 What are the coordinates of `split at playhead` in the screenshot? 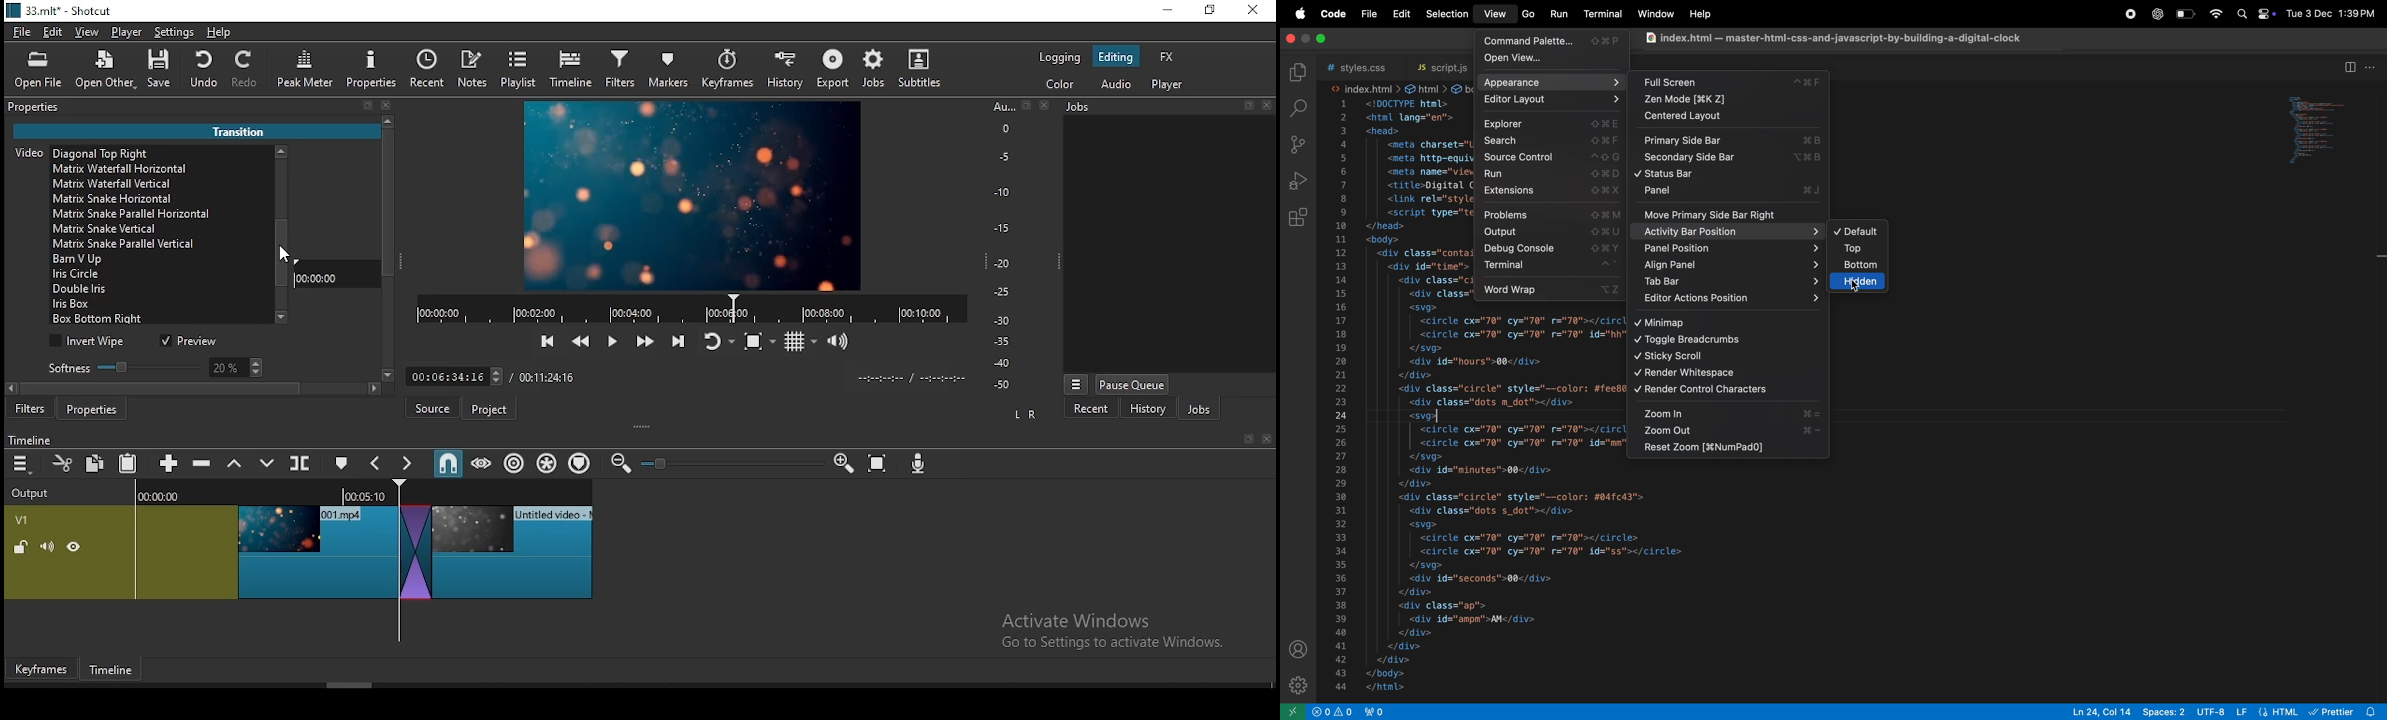 It's located at (302, 465).